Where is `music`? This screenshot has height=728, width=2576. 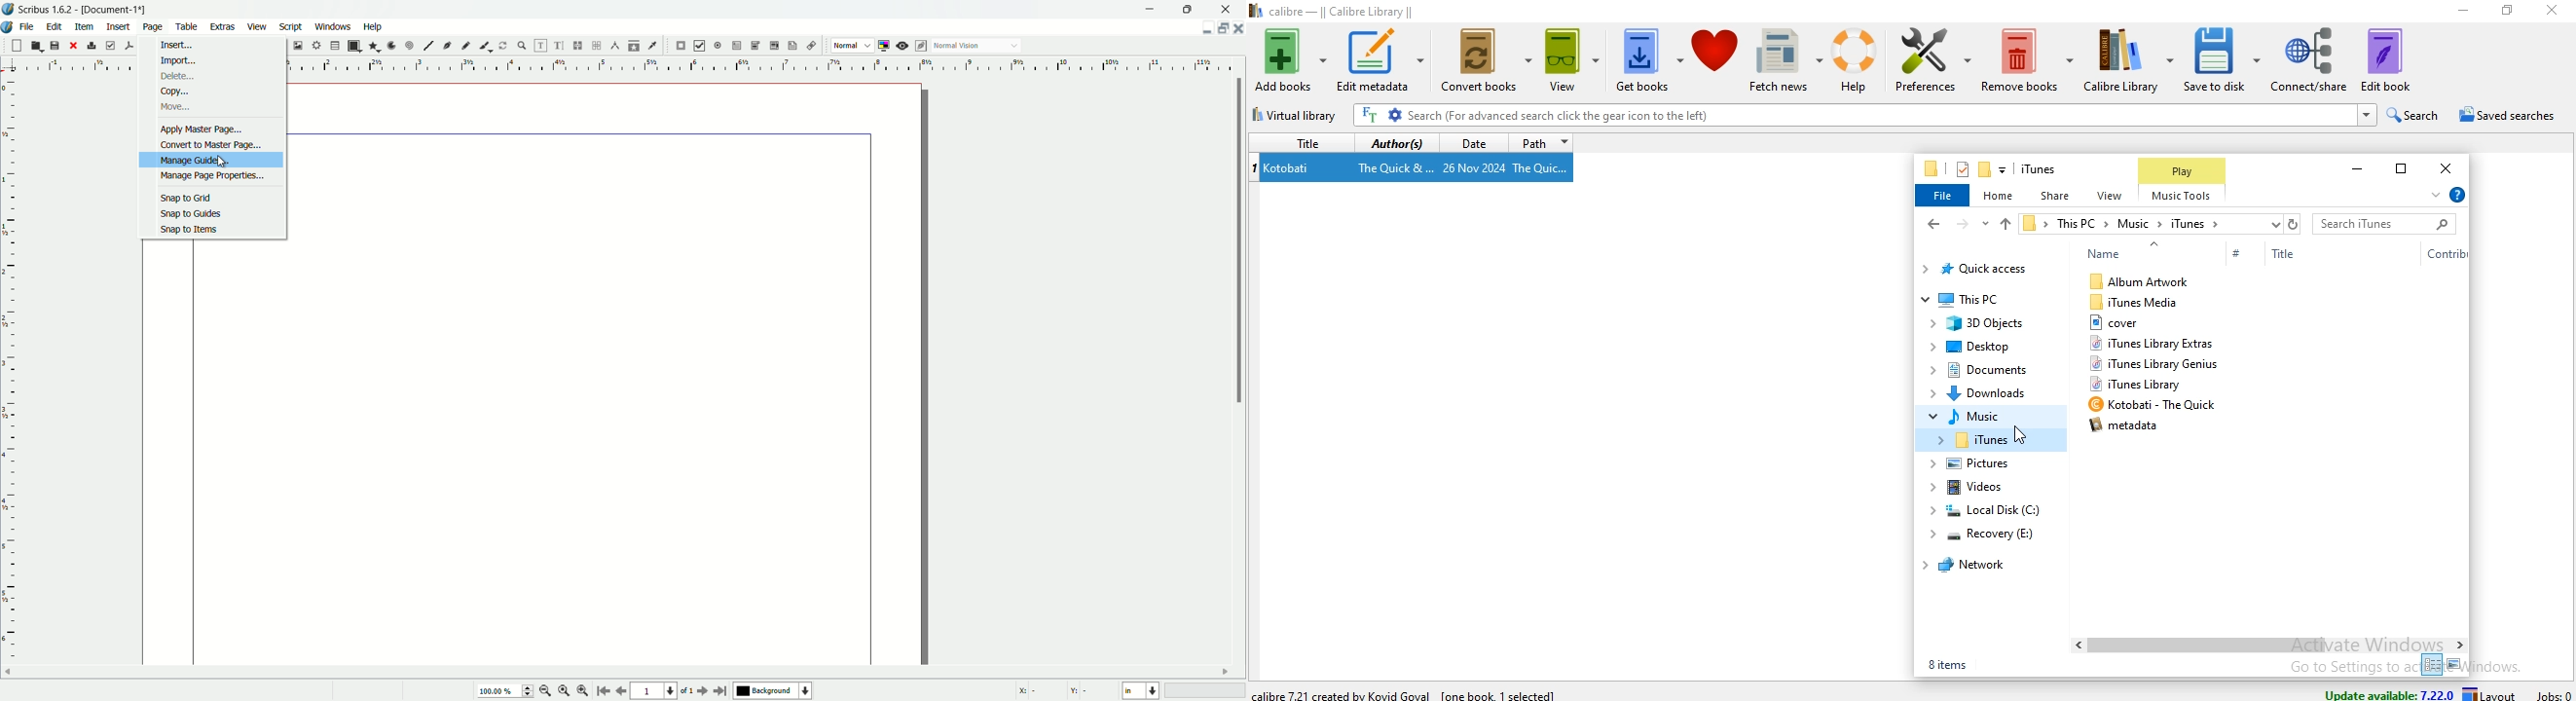 music is located at coordinates (1969, 416).